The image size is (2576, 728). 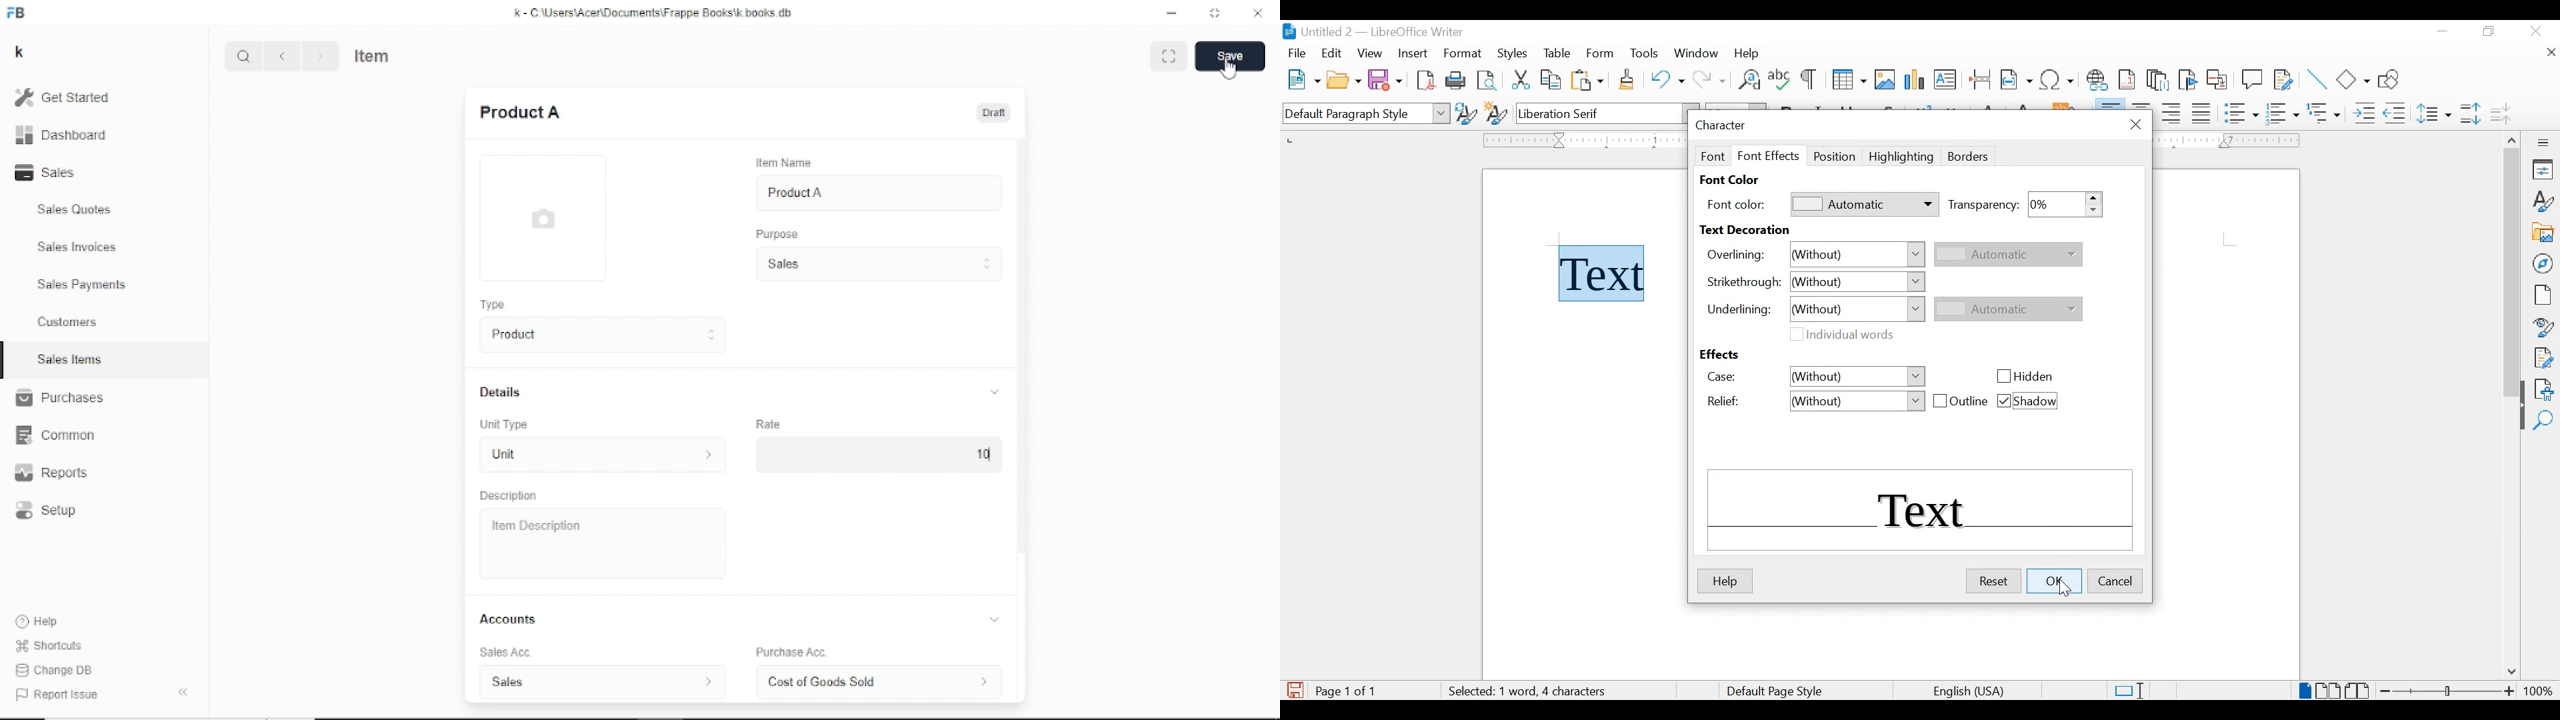 I want to click on Customers, so click(x=69, y=321).